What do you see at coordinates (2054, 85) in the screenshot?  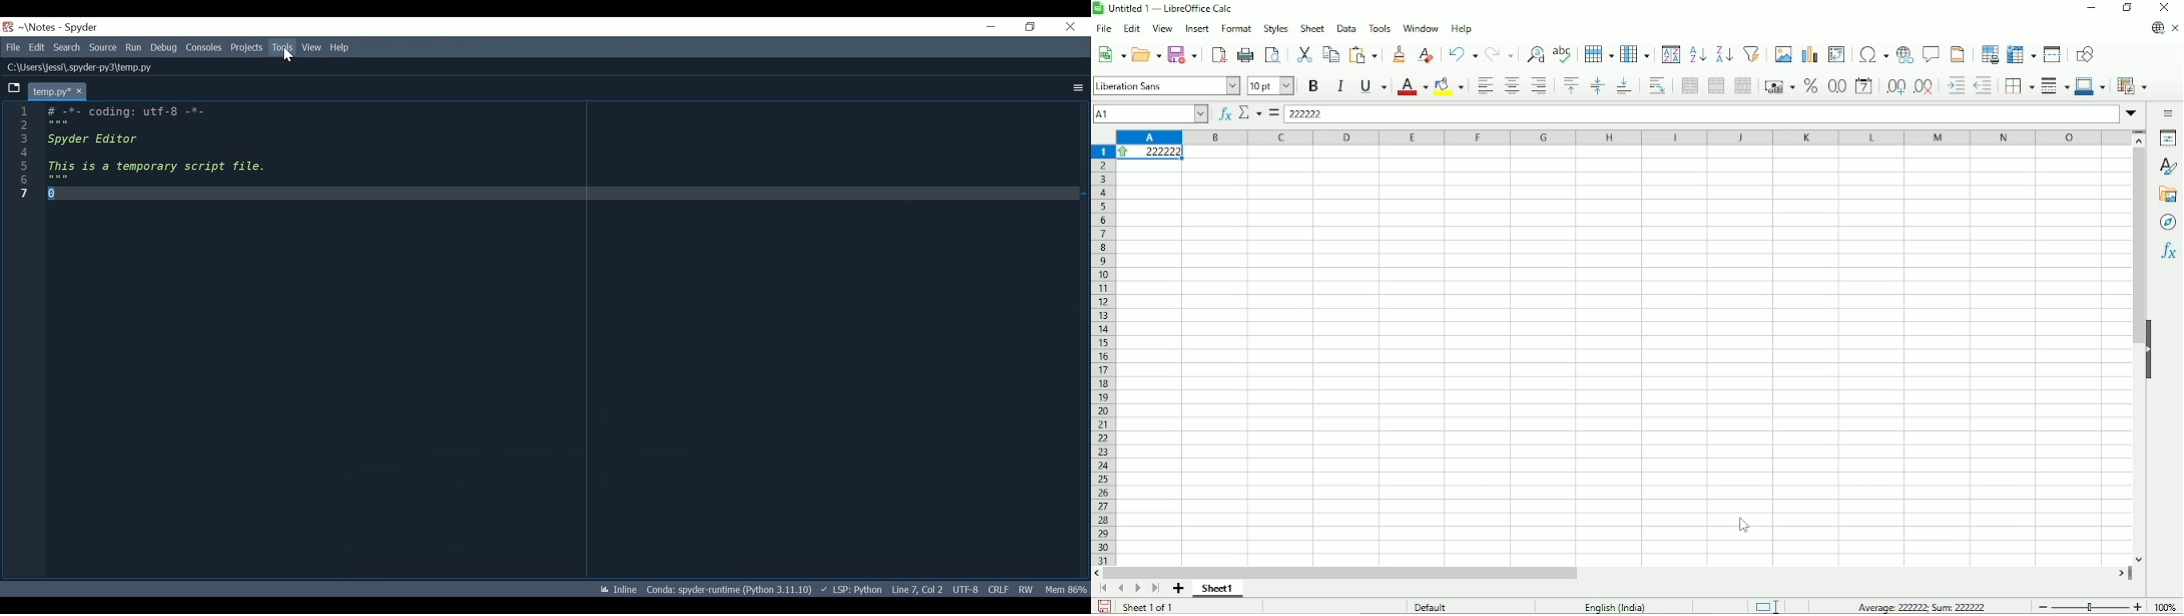 I see `Border styles` at bounding box center [2054, 85].